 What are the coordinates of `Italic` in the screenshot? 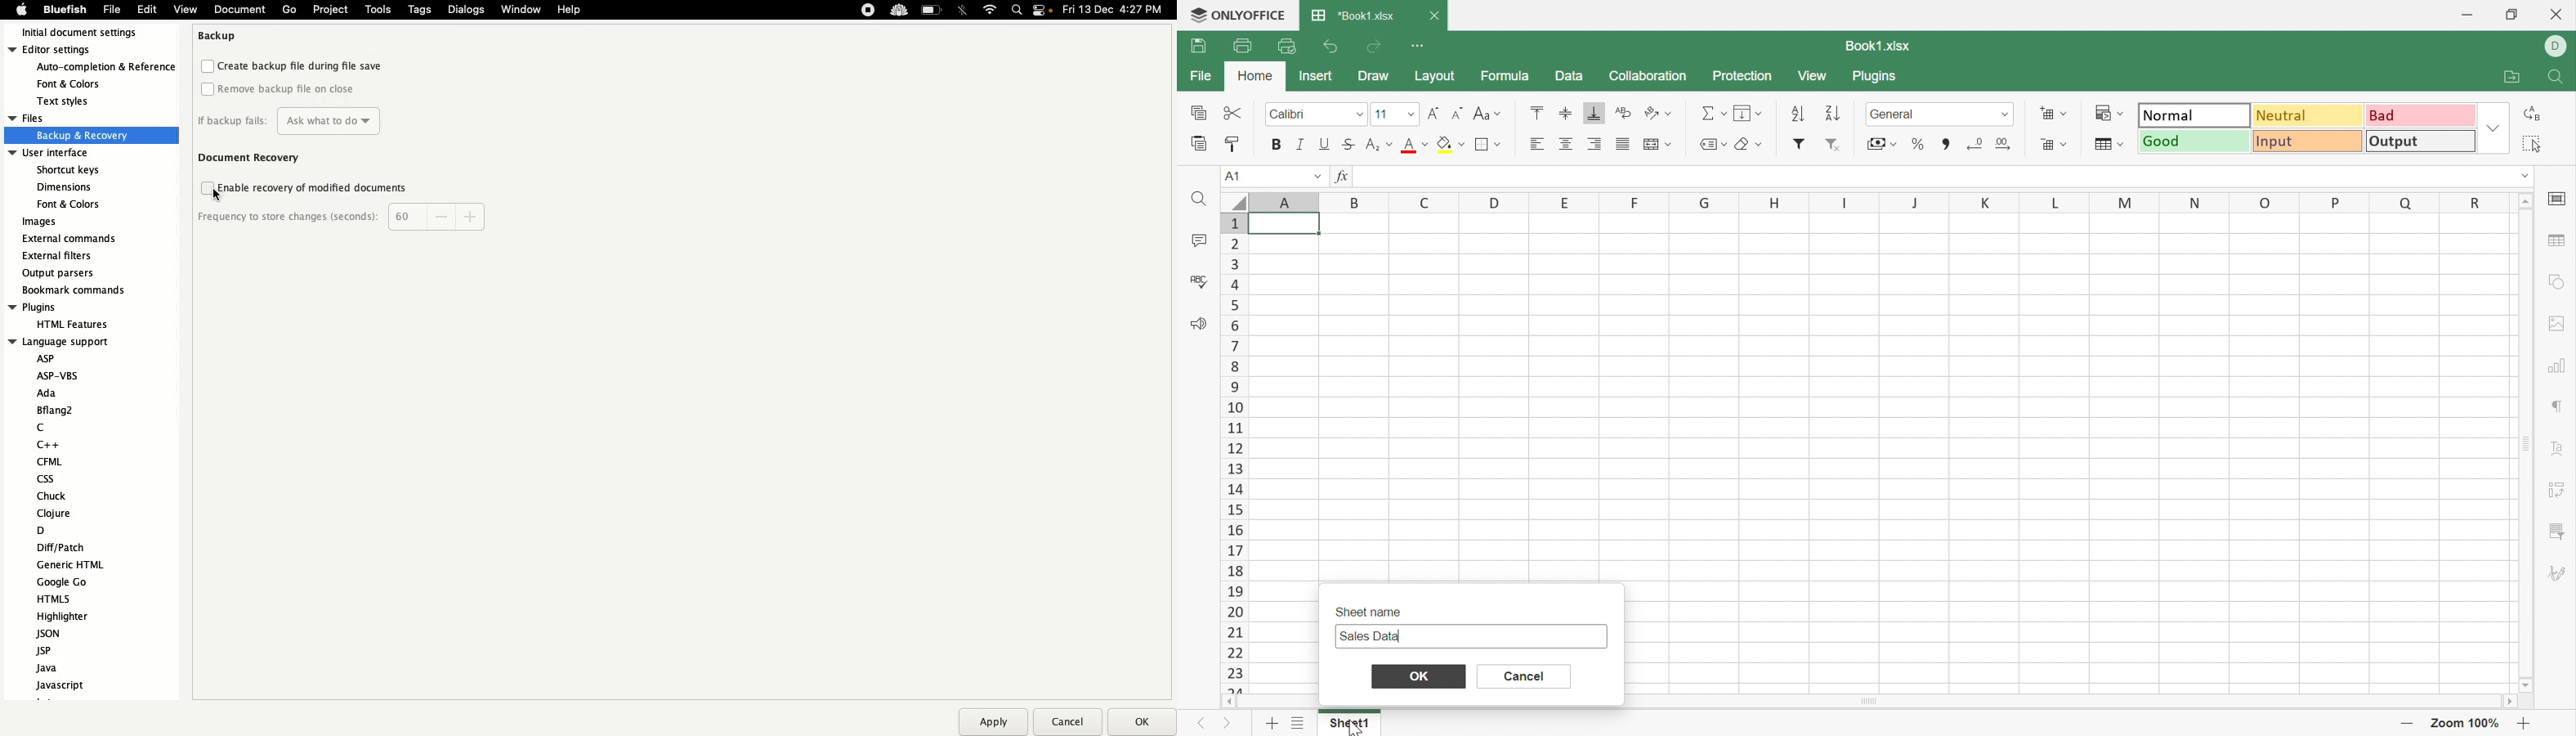 It's located at (1300, 144).